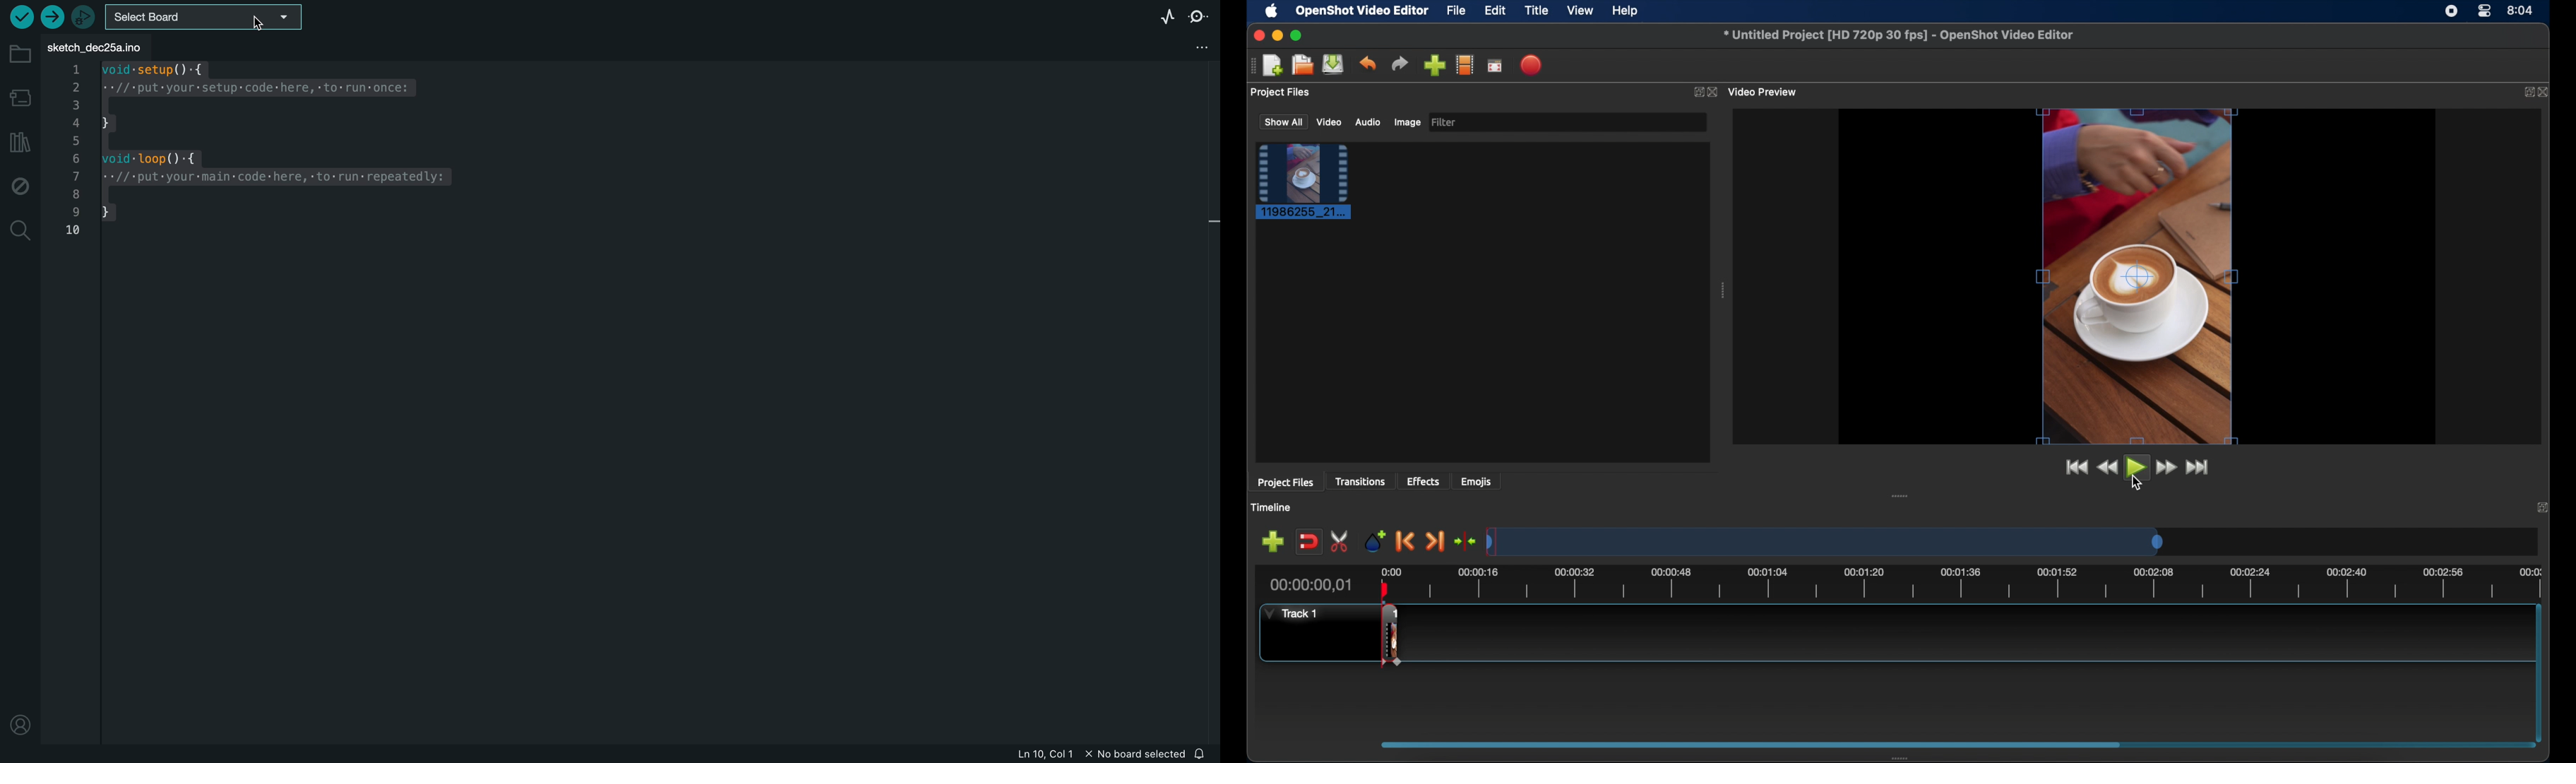 This screenshot has height=784, width=2576. Describe the element at coordinates (267, 160) in the screenshot. I see `code` at that location.